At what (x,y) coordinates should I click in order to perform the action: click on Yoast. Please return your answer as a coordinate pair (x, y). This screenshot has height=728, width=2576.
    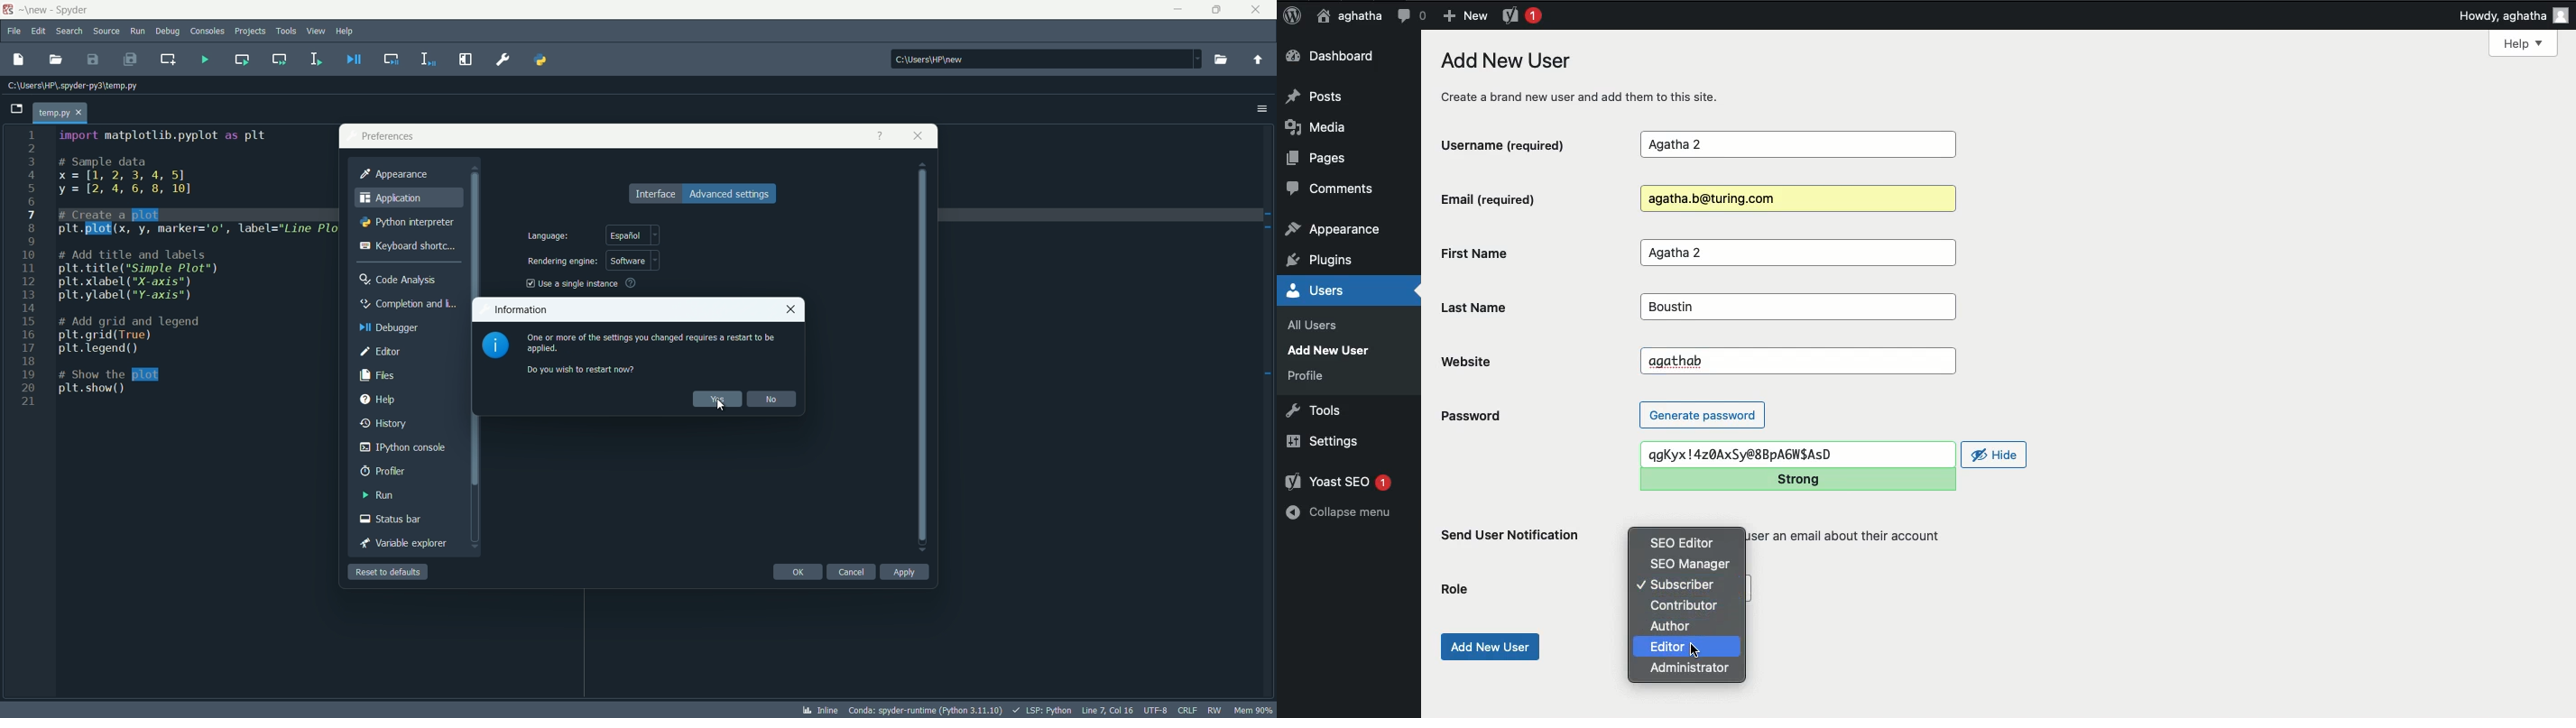
    Looking at the image, I should click on (1520, 14).